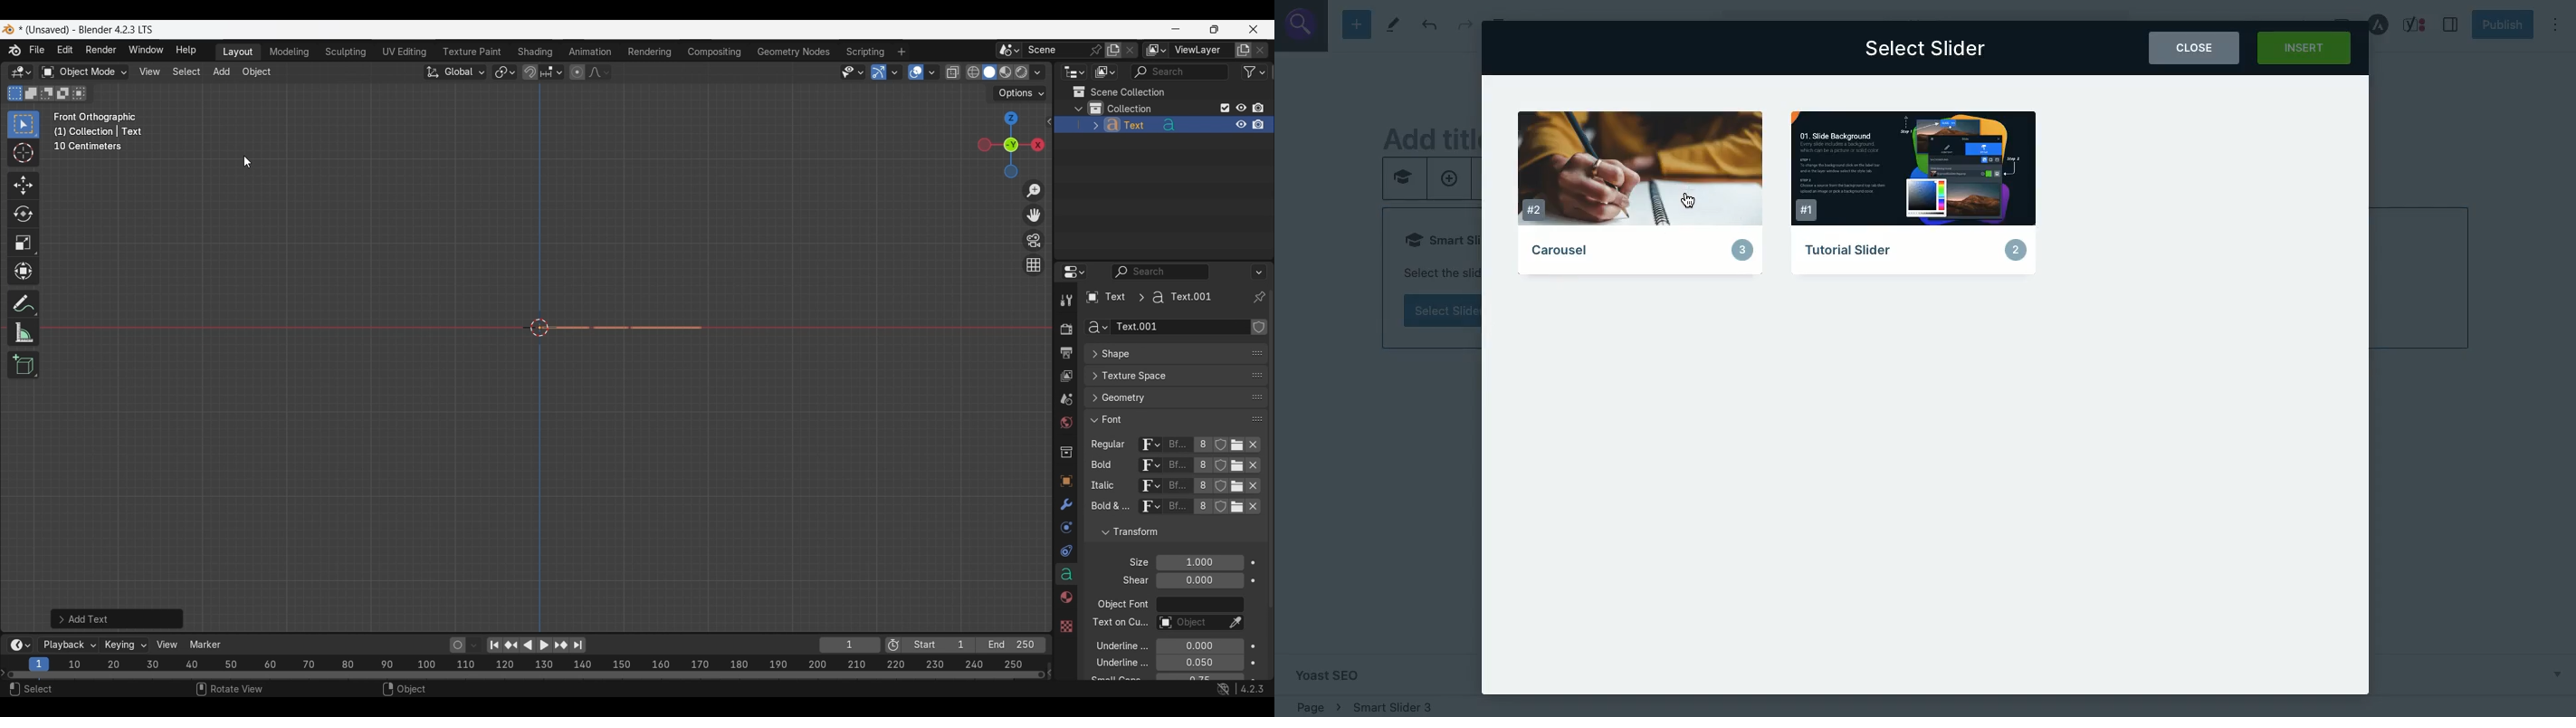 Image resolution: width=2576 pixels, height=728 pixels. Describe the element at coordinates (455, 72) in the screenshot. I see `Transformation orientation, global` at that location.